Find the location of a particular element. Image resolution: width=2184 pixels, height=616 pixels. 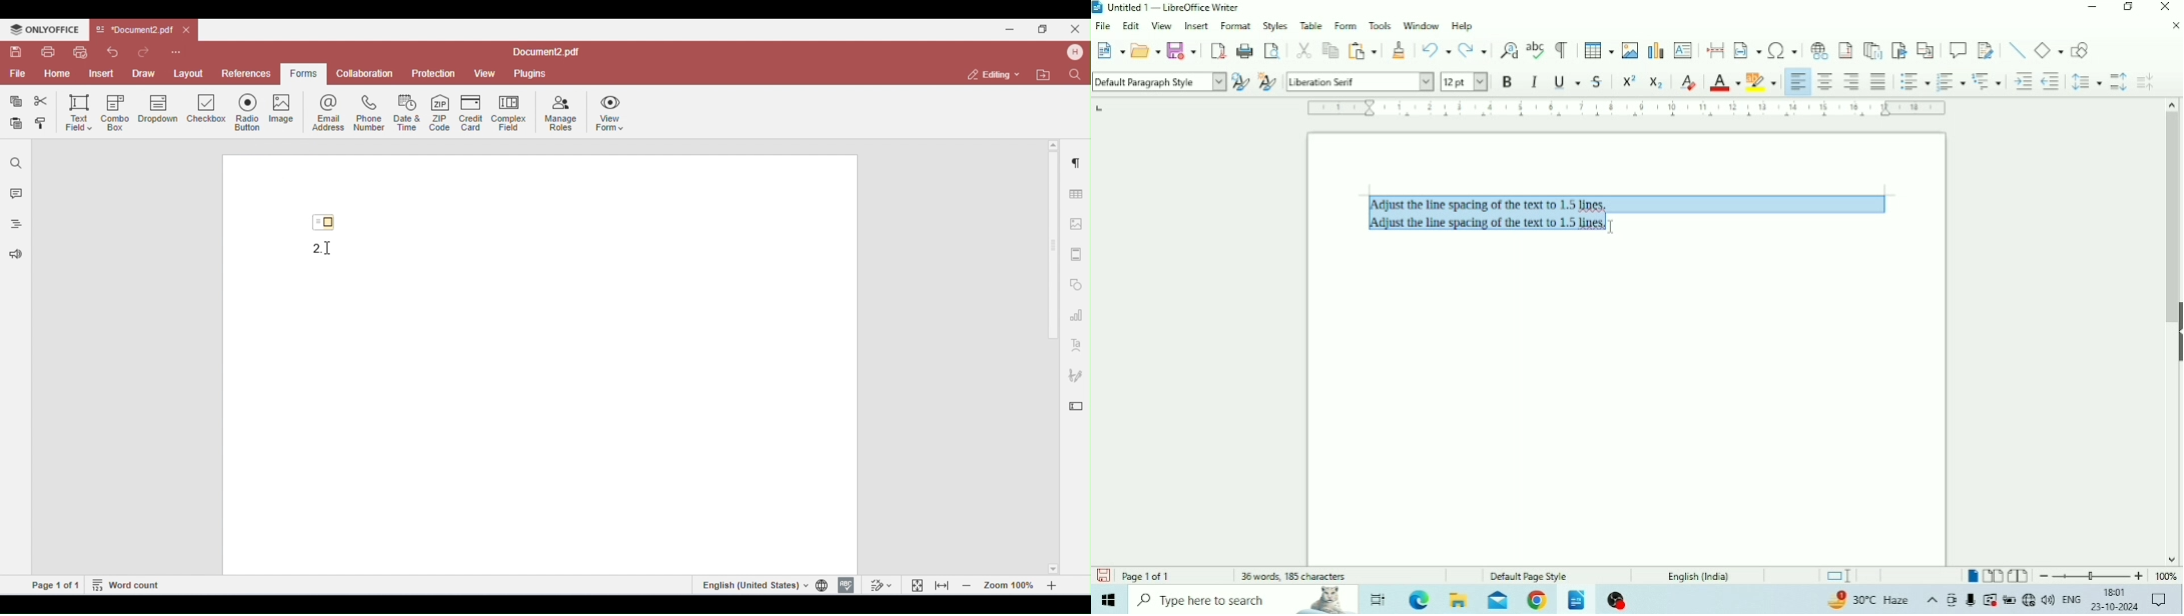

Toggle Ordered List is located at coordinates (1950, 80).